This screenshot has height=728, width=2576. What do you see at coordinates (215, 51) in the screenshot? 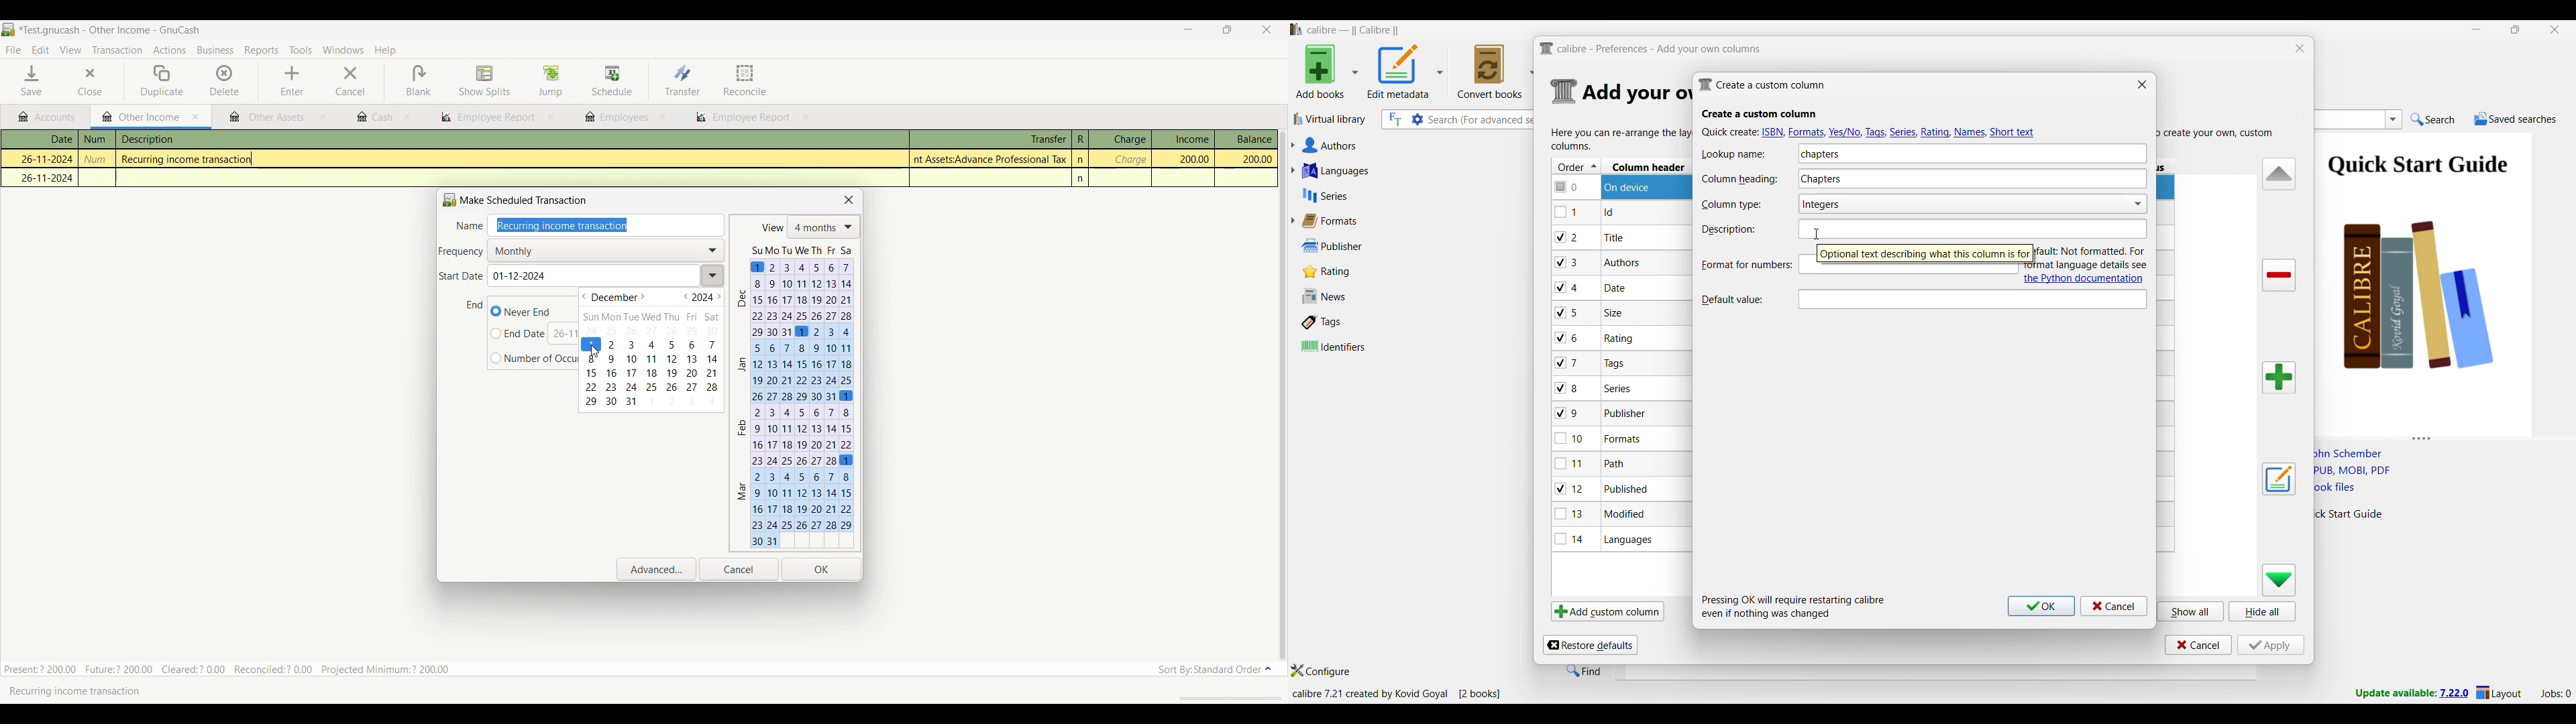
I see `Business menu` at bounding box center [215, 51].